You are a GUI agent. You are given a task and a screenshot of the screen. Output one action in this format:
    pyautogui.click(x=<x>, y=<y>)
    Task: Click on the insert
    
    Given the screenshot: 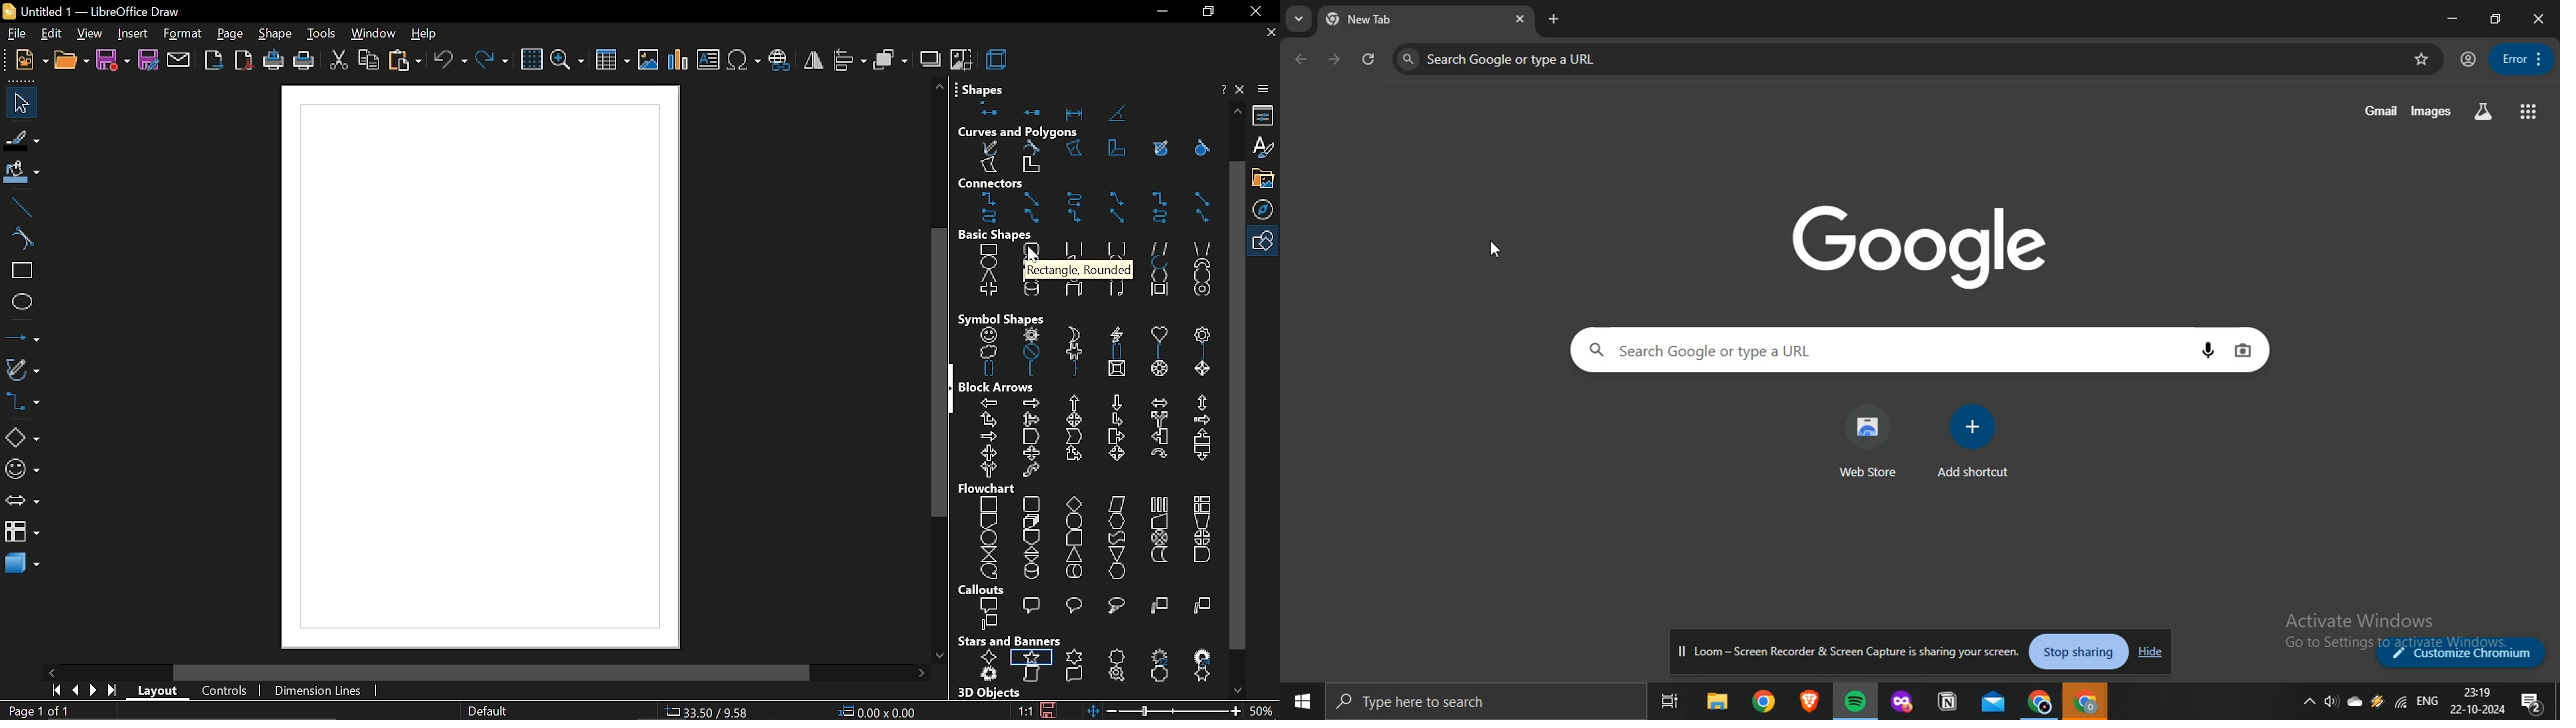 What is the action you would take?
    pyautogui.click(x=132, y=35)
    